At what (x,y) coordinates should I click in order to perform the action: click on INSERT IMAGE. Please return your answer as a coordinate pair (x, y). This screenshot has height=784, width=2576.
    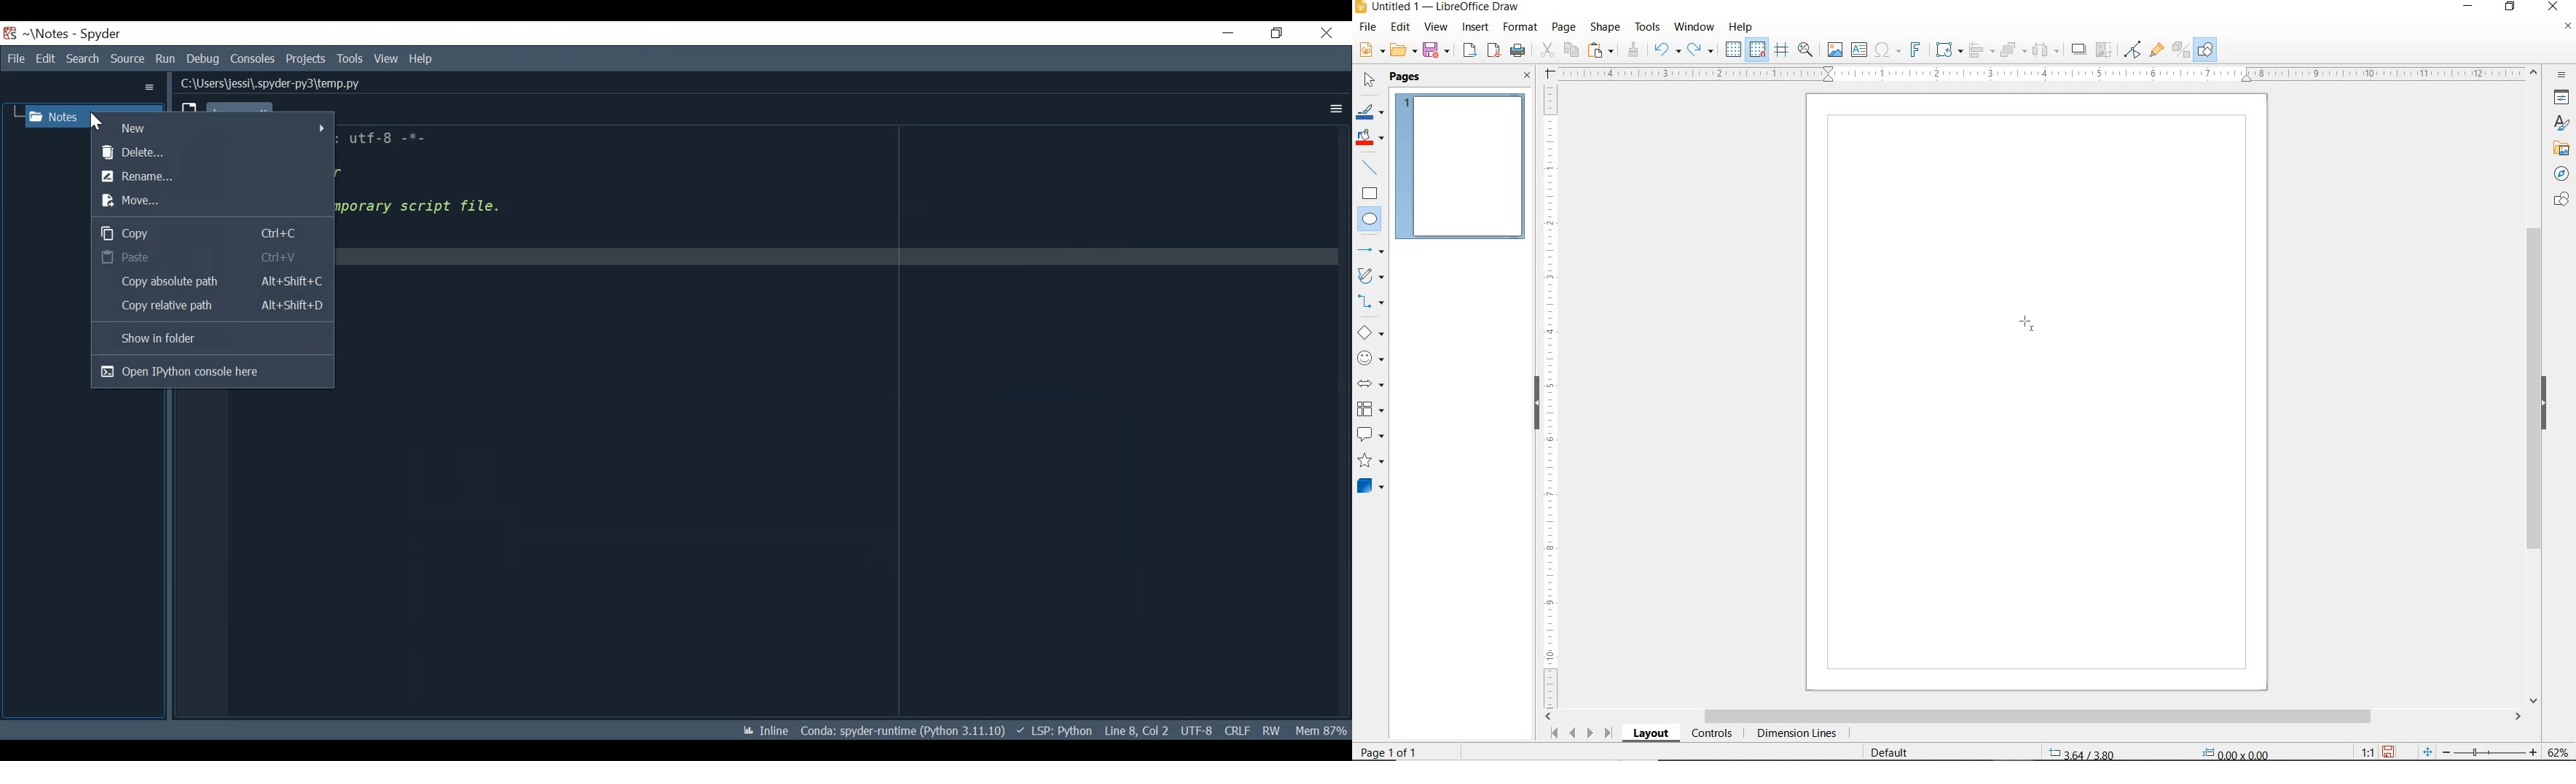
    Looking at the image, I should click on (1835, 50).